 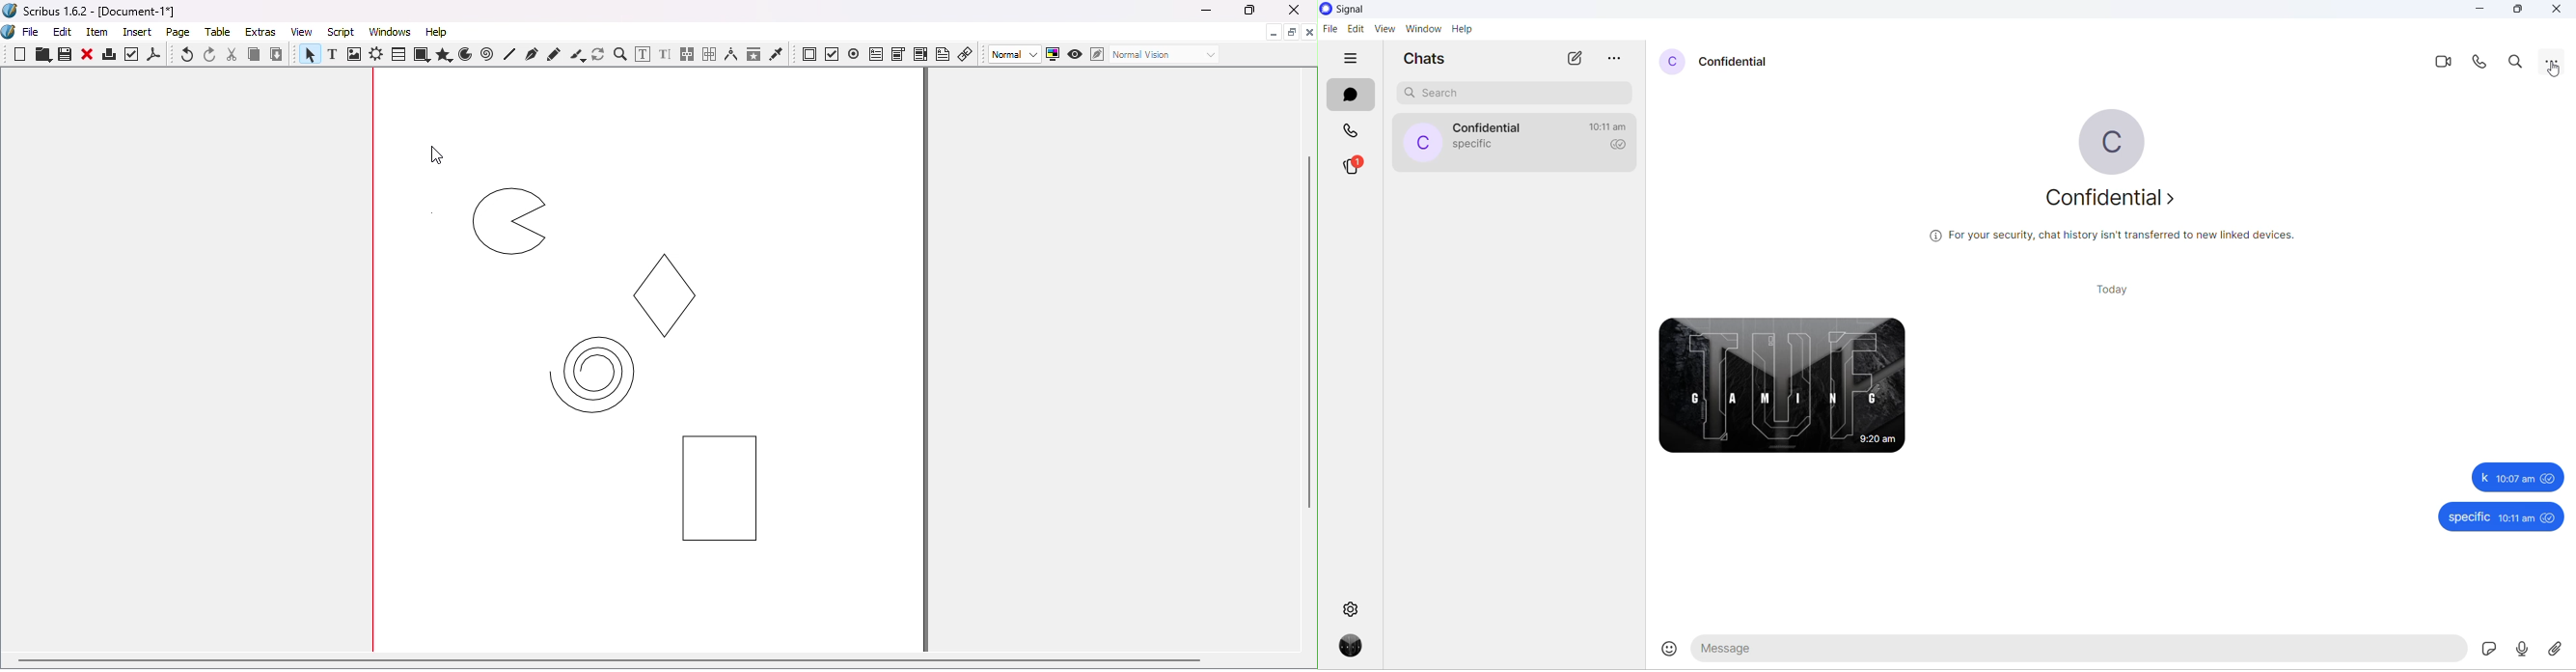 I want to click on File, so click(x=31, y=33).